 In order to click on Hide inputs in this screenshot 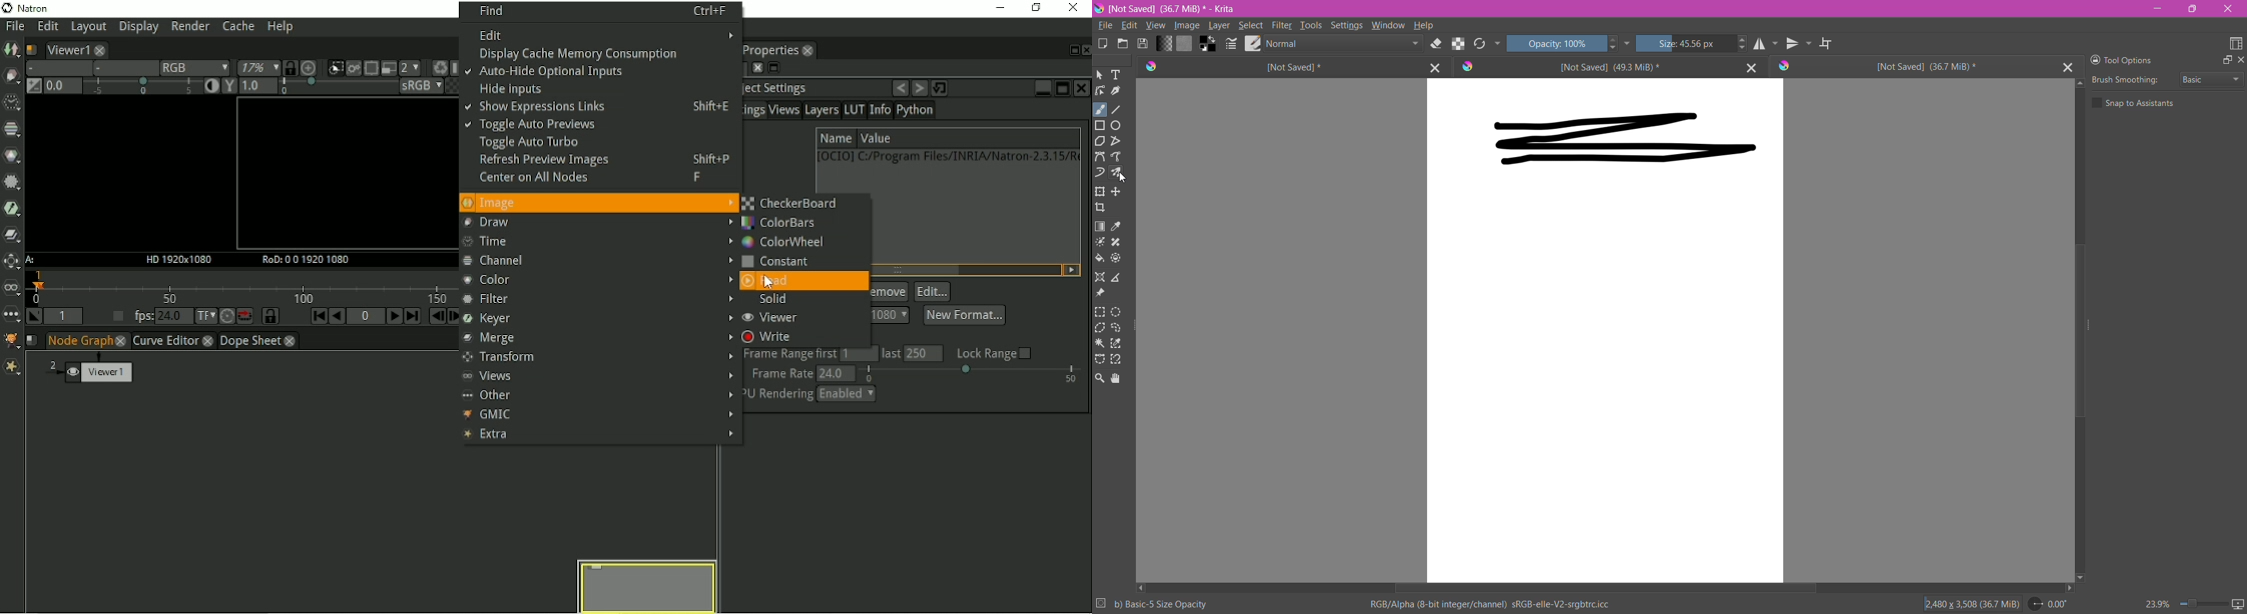, I will do `click(509, 89)`.